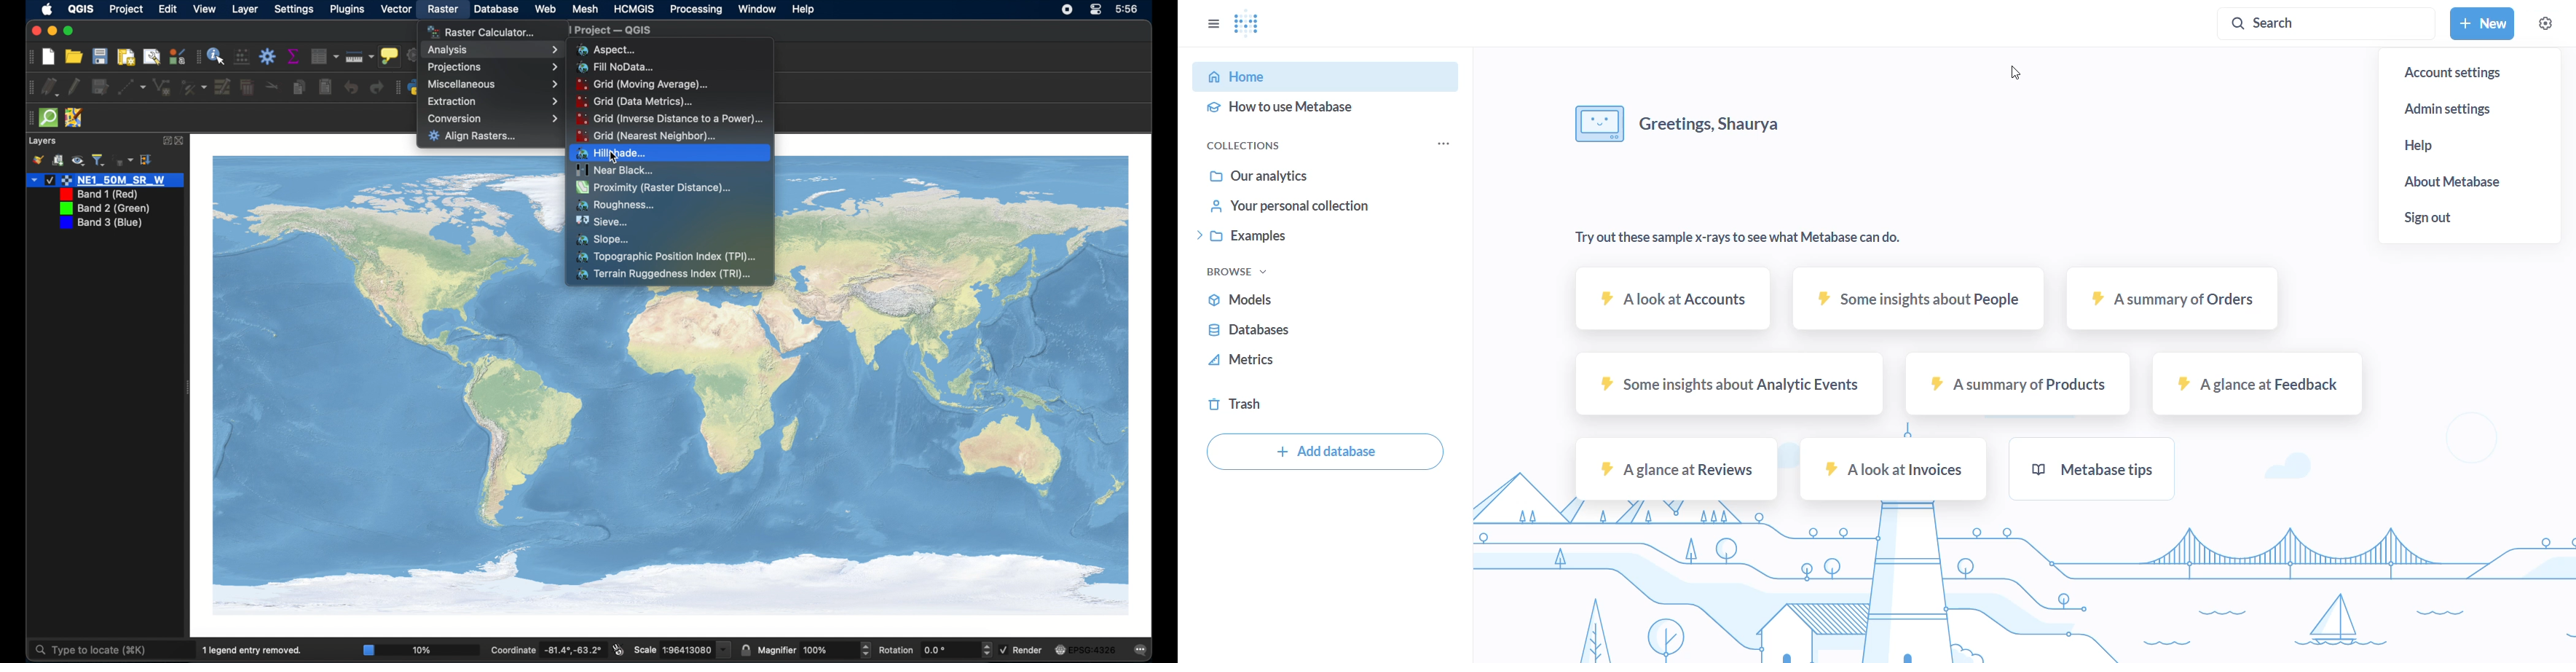  I want to click on paste features, so click(325, 86).